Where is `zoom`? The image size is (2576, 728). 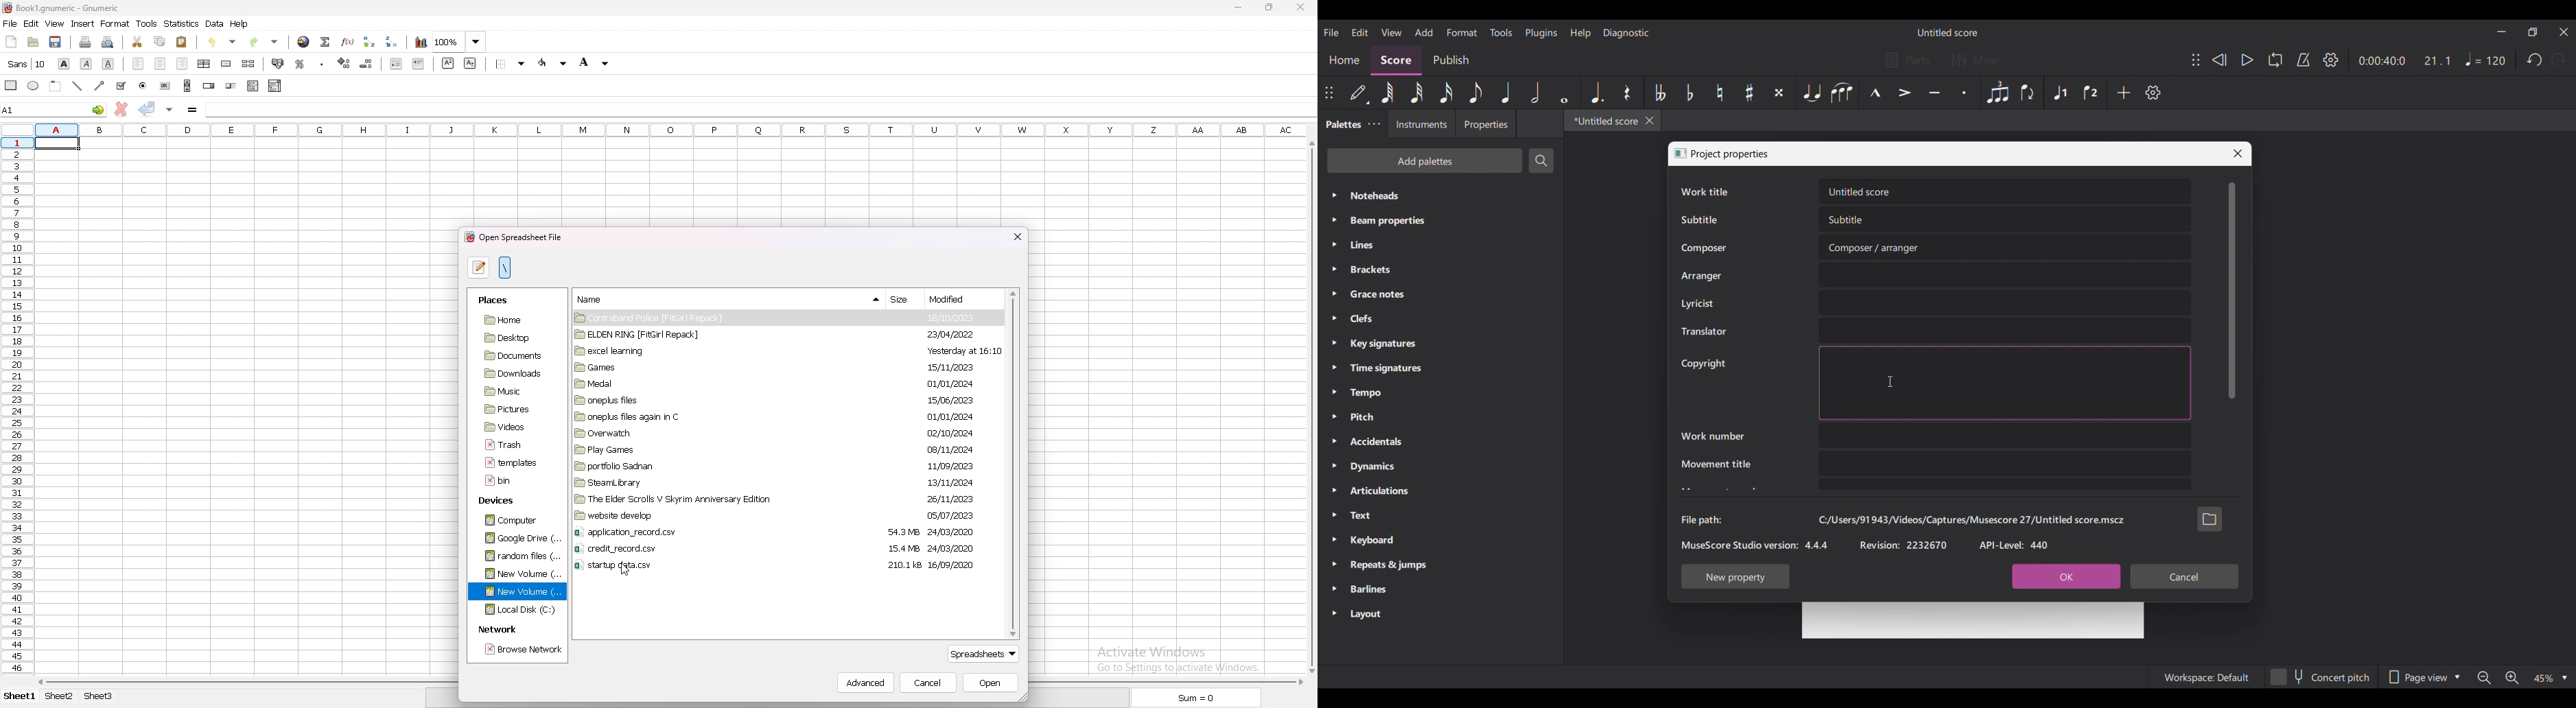
zoom is located at coordinates (459, 43).